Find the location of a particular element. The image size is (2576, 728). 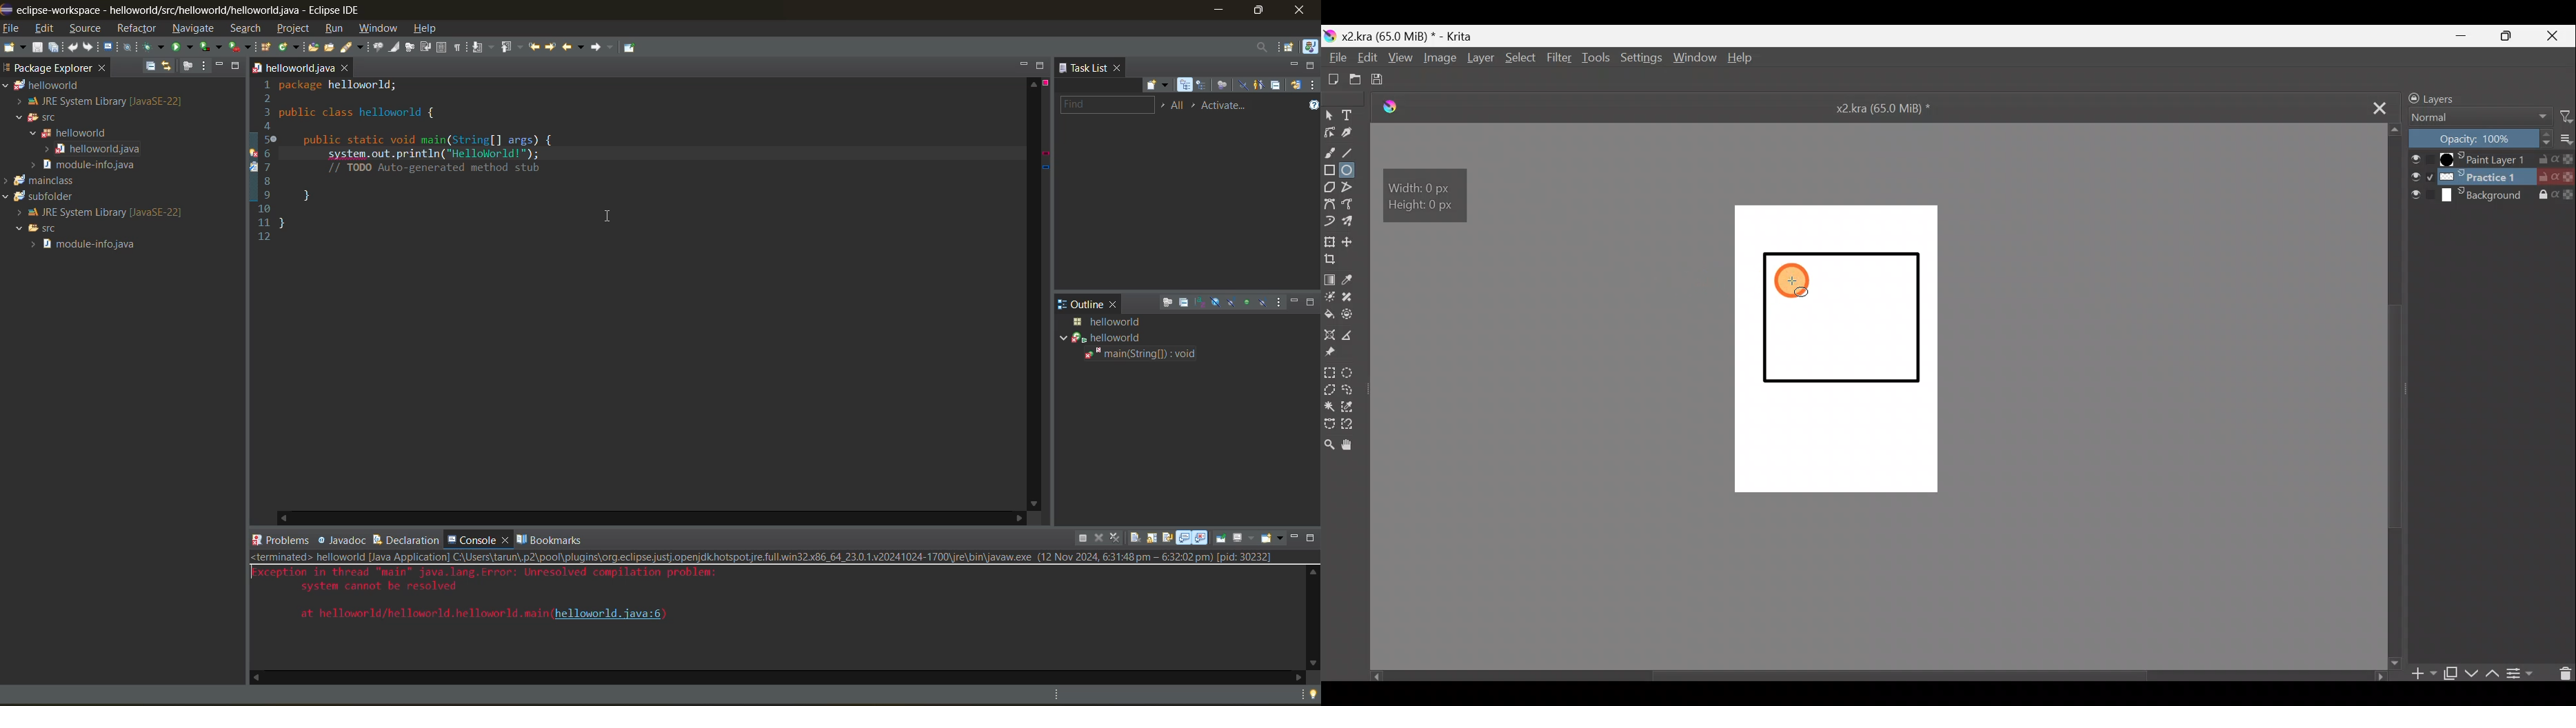

link with editor is located at coordinates (170, 67).